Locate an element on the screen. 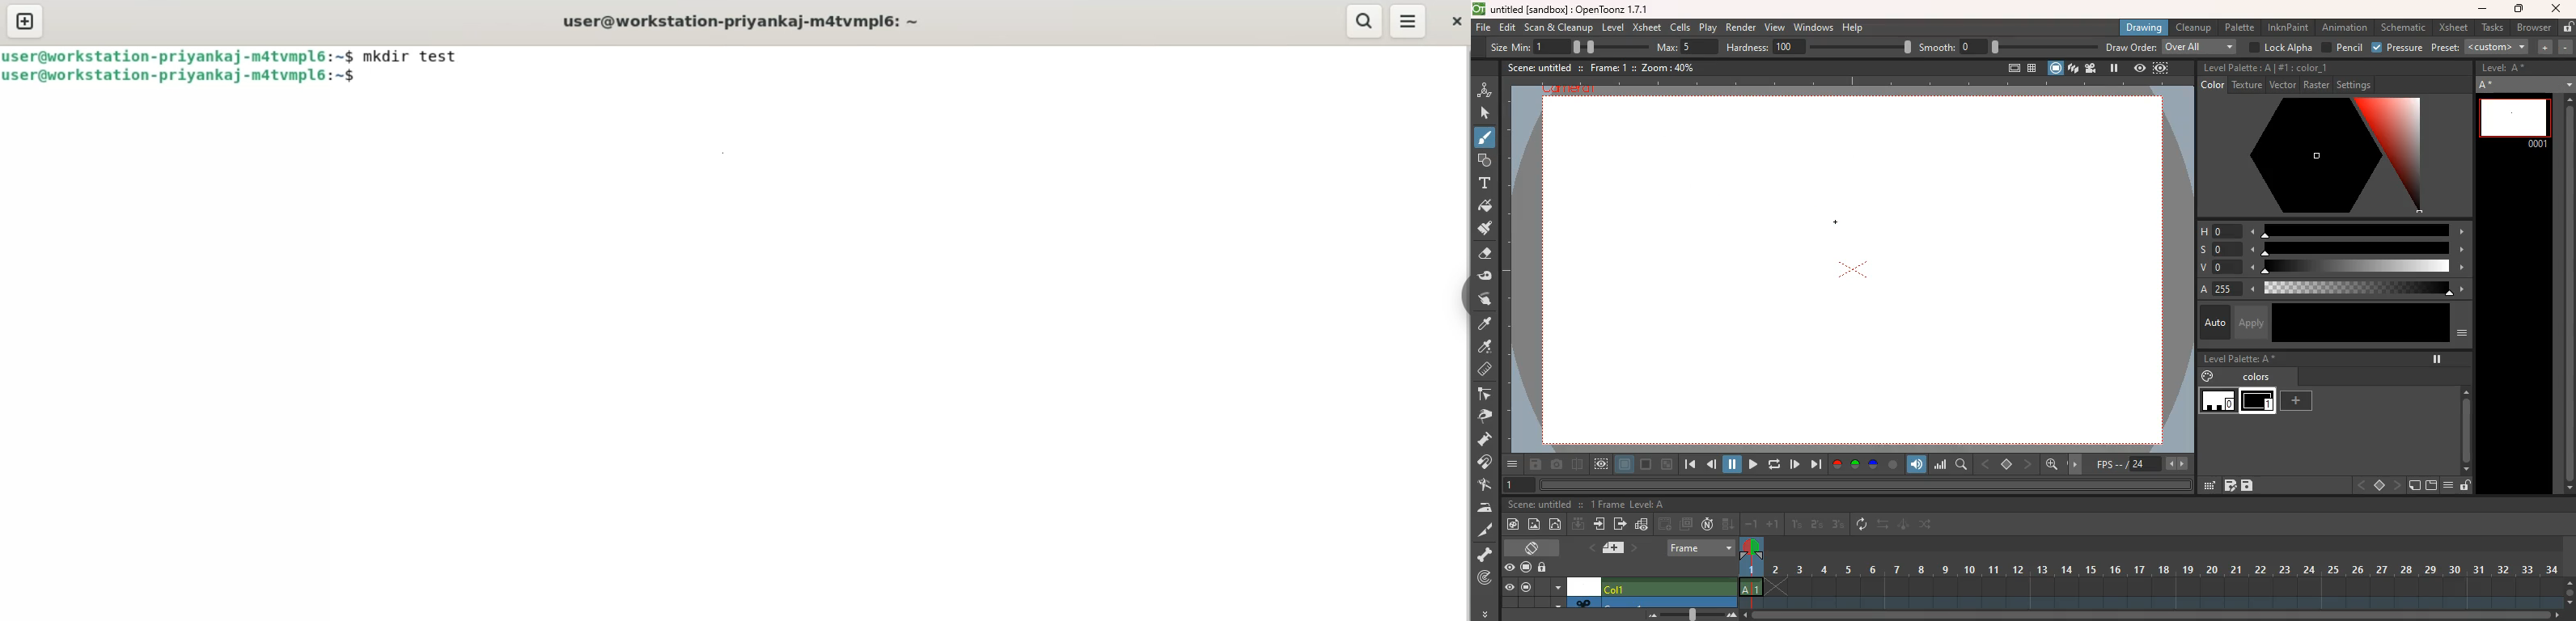  measure is located at coordinates (1486, 370).